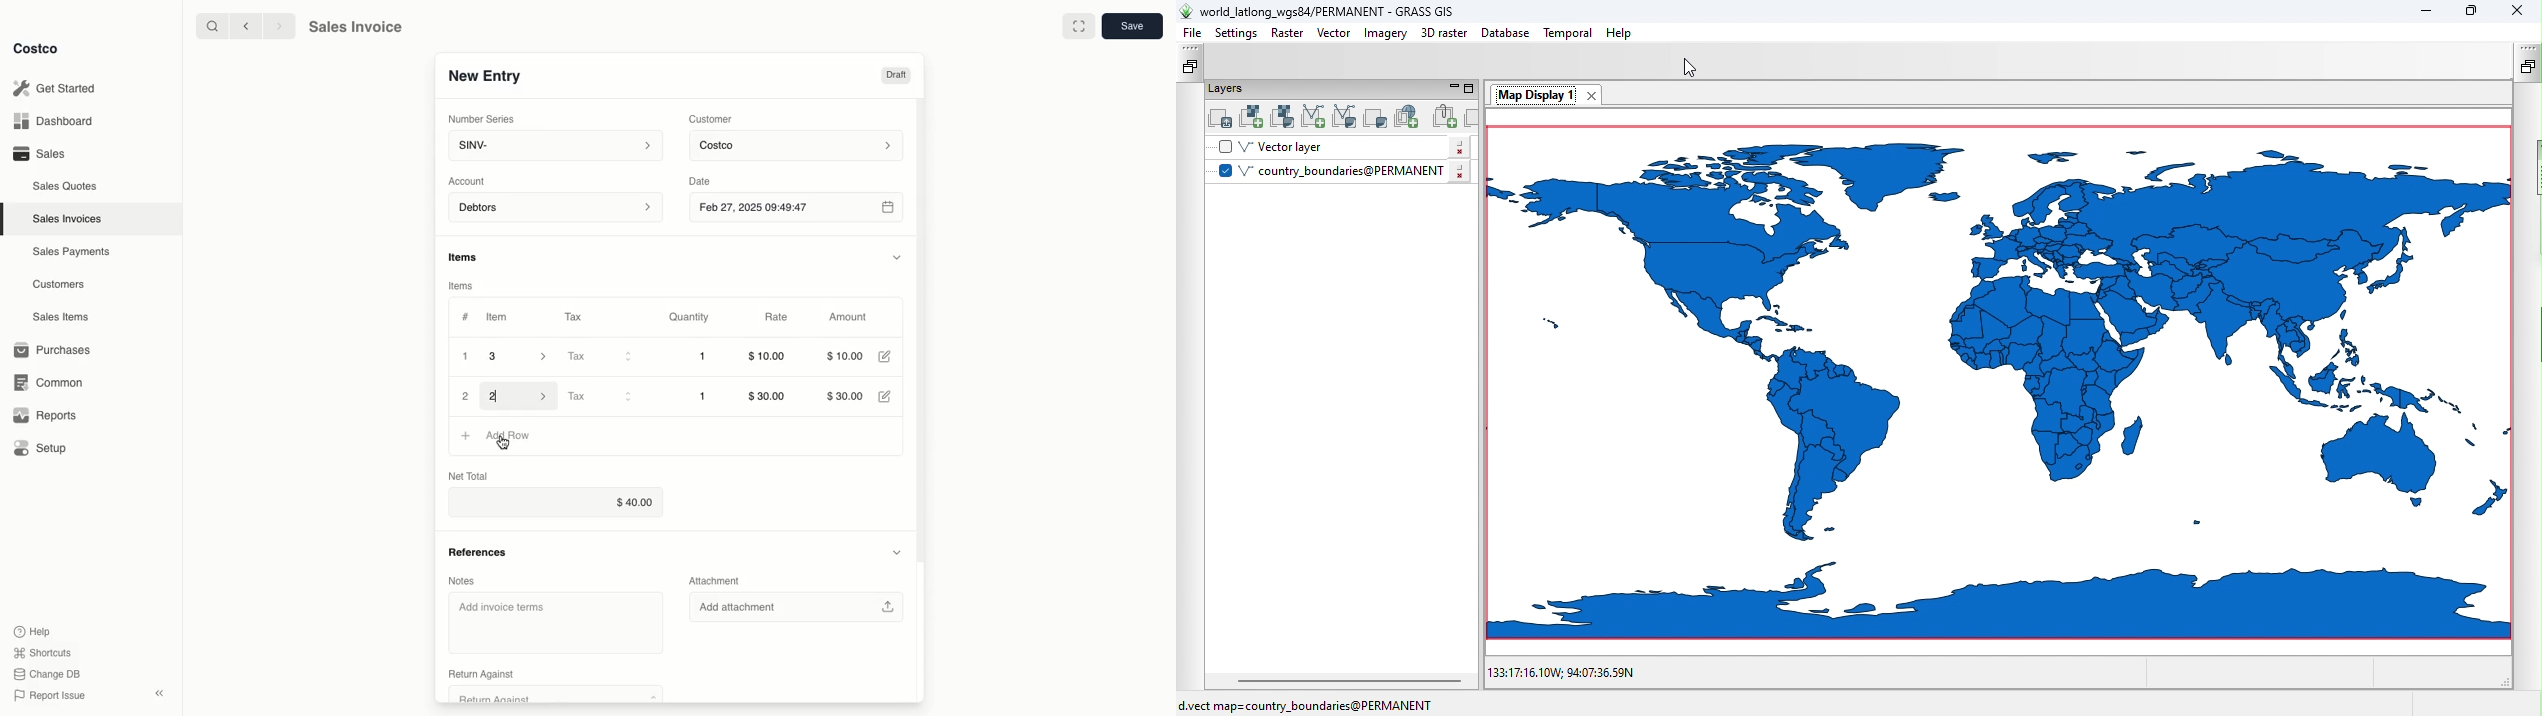 This screenshot has height=728, width=2548. What do you see at coordinates (799, 146) in the screenshot?
I see `Costco` at bounding box center [799, 146].